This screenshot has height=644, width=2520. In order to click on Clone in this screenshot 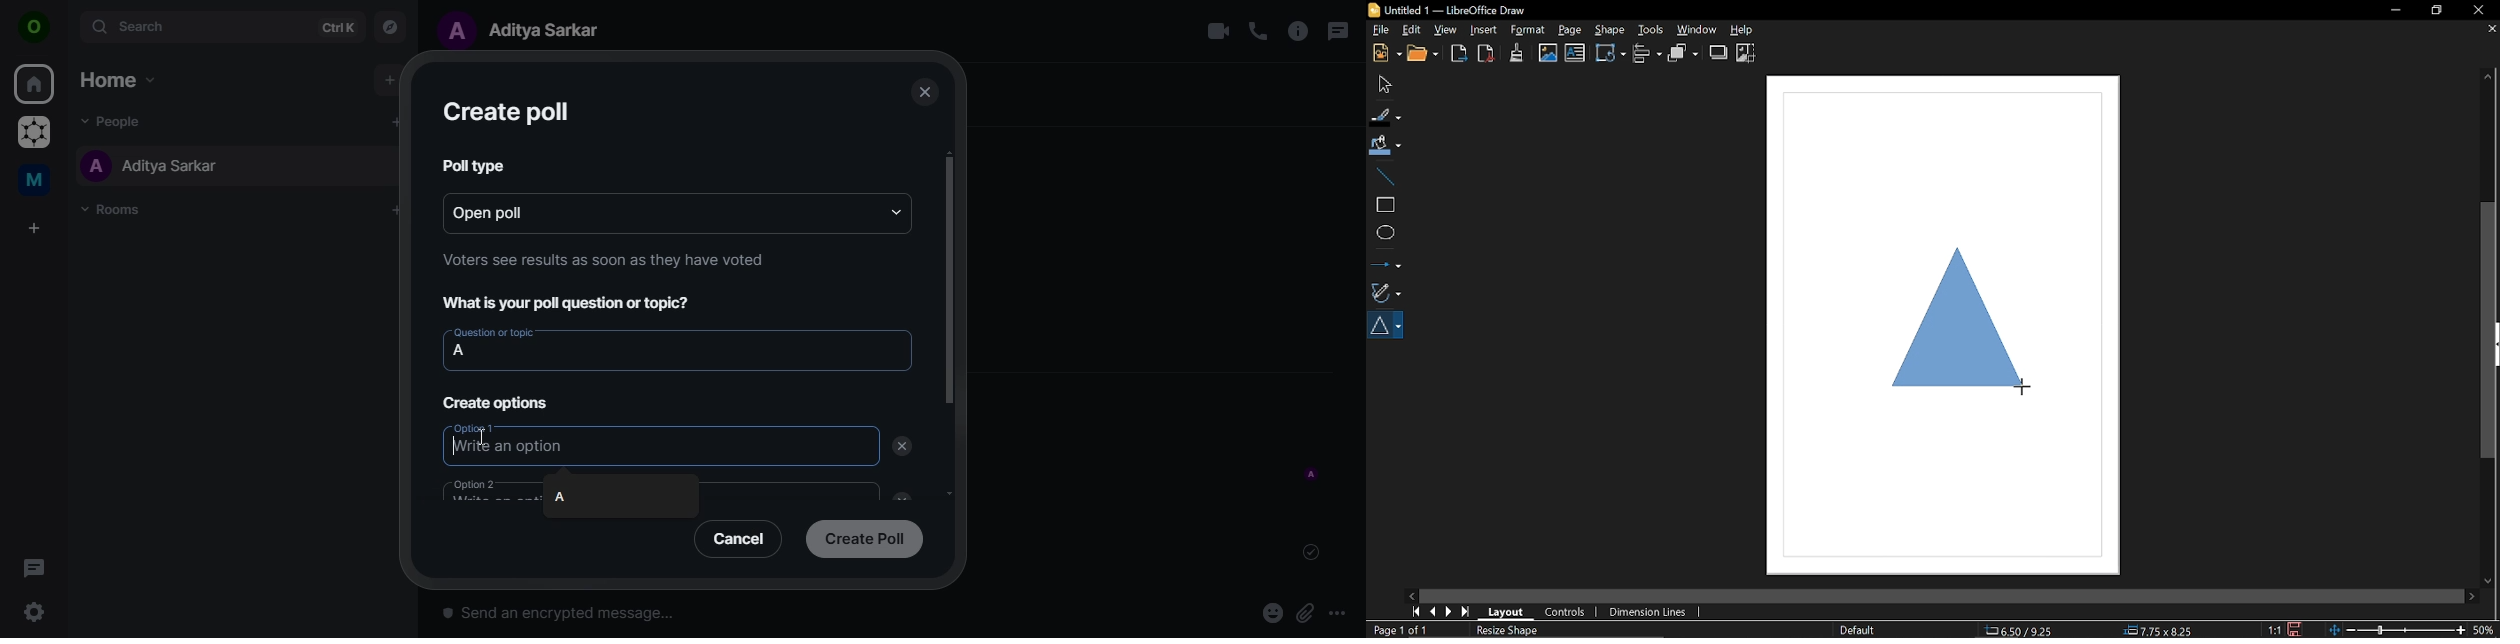, I will do `click(1517, 52)`.